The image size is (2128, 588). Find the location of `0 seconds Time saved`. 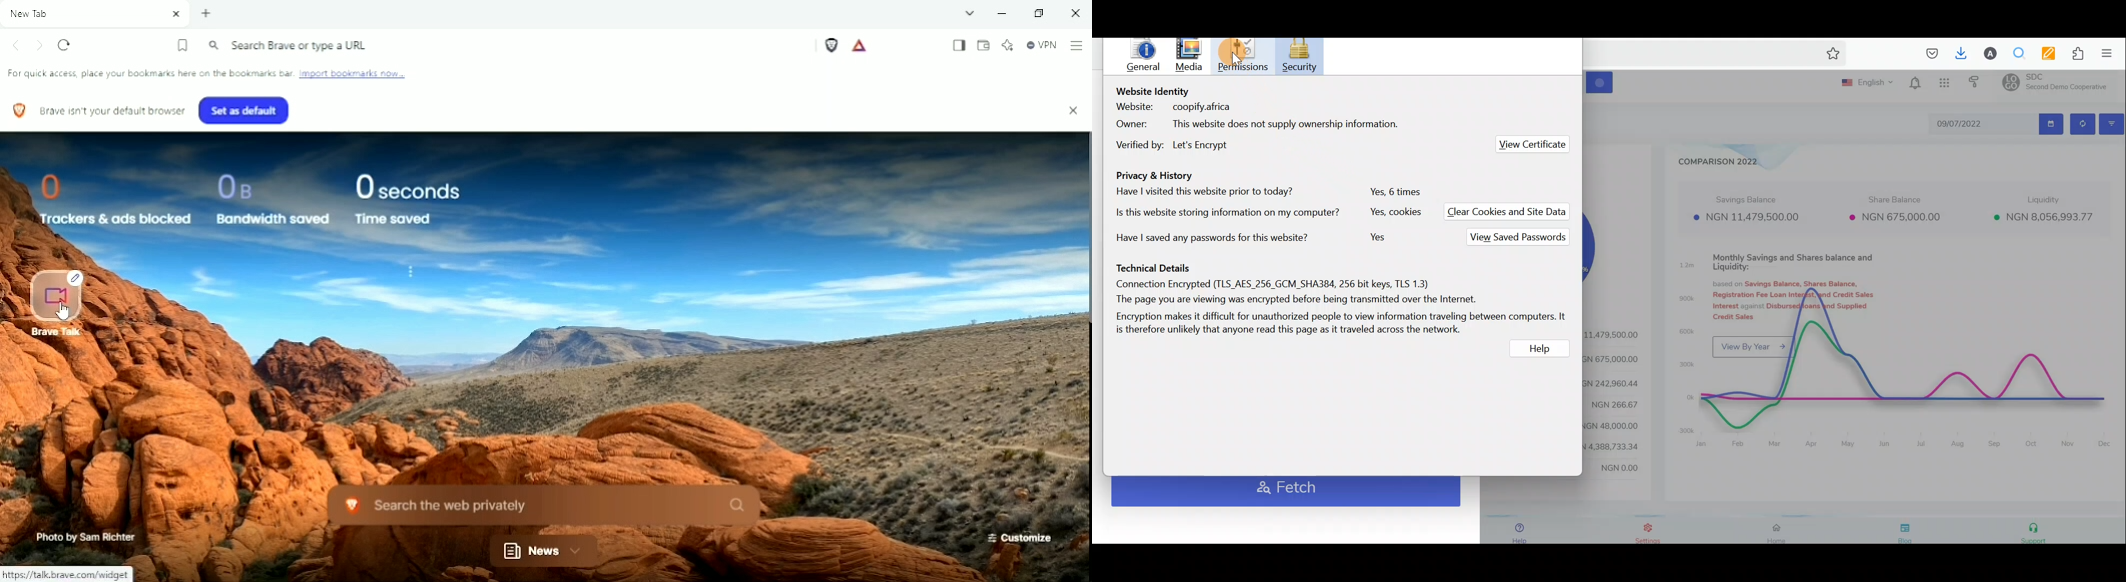

0 seconds Time saved is located at coordinates (410, 197).